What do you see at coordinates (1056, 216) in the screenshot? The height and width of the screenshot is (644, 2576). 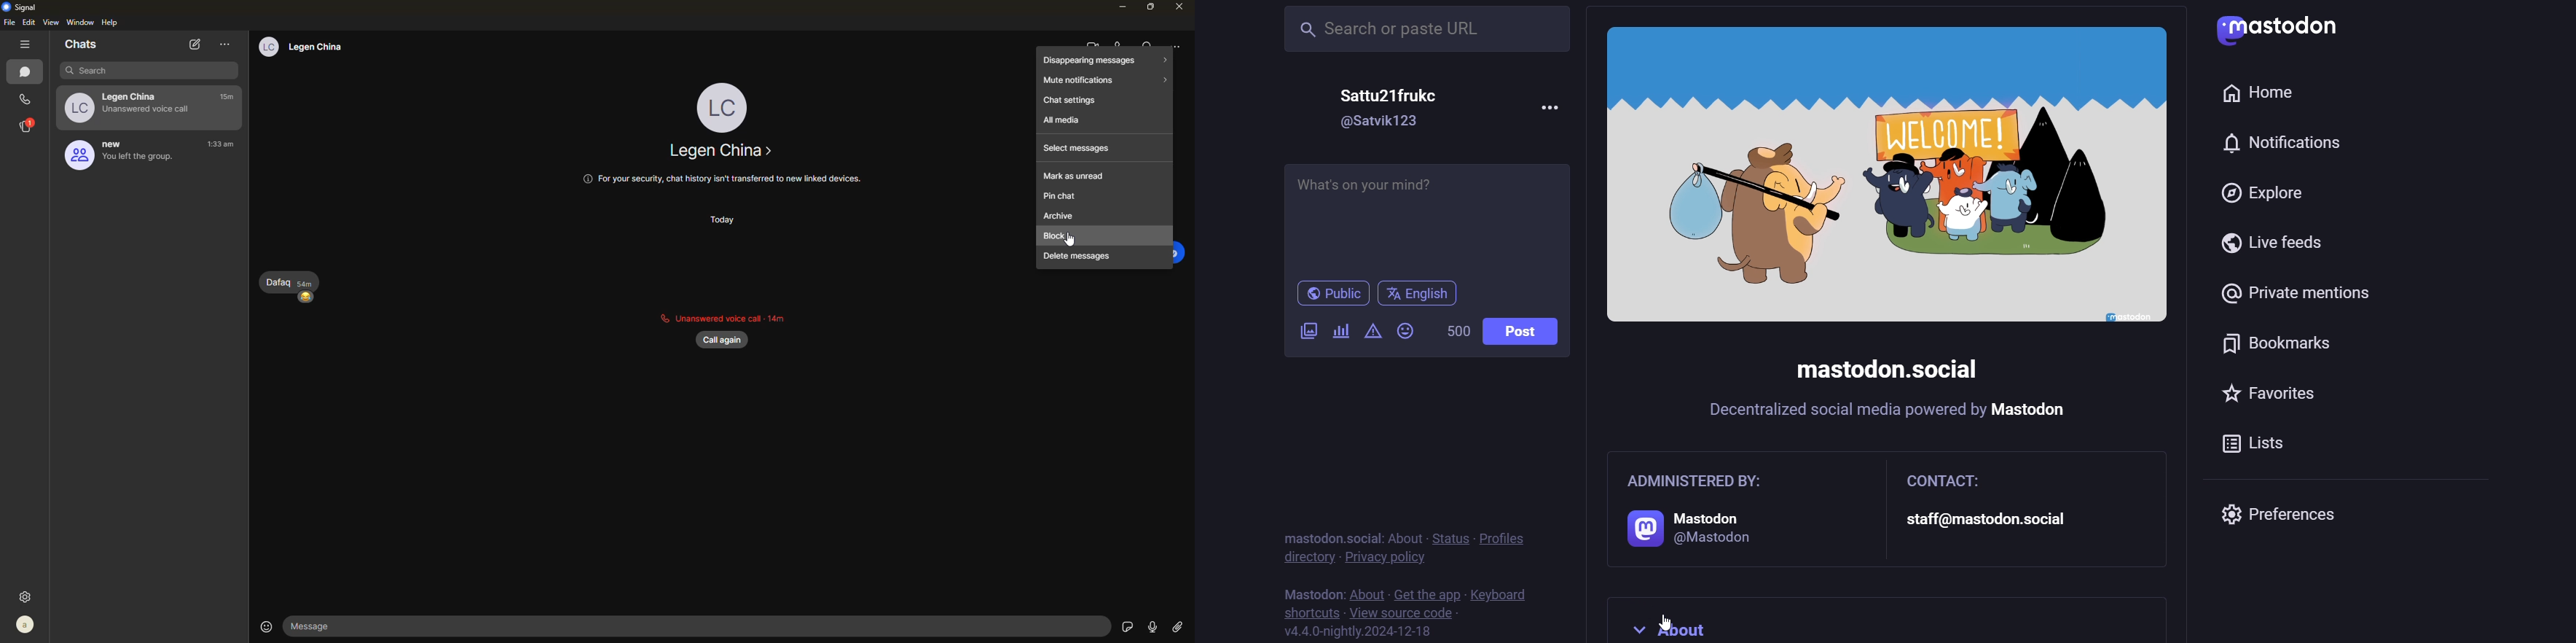 I see `archive` at bounding box center [1056, 216].